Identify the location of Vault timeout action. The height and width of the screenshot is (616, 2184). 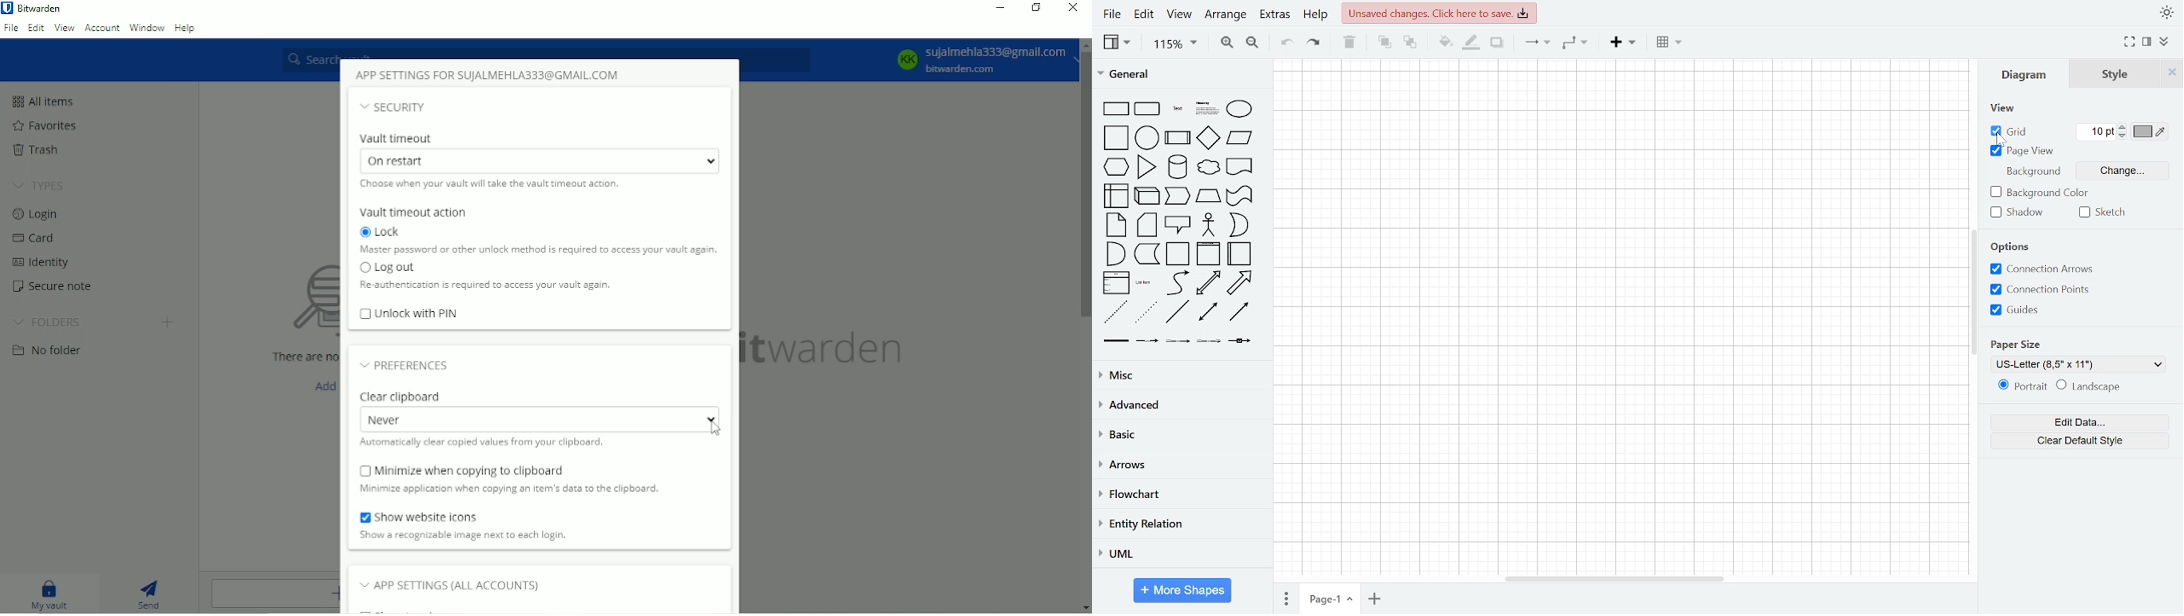
(416, 213).